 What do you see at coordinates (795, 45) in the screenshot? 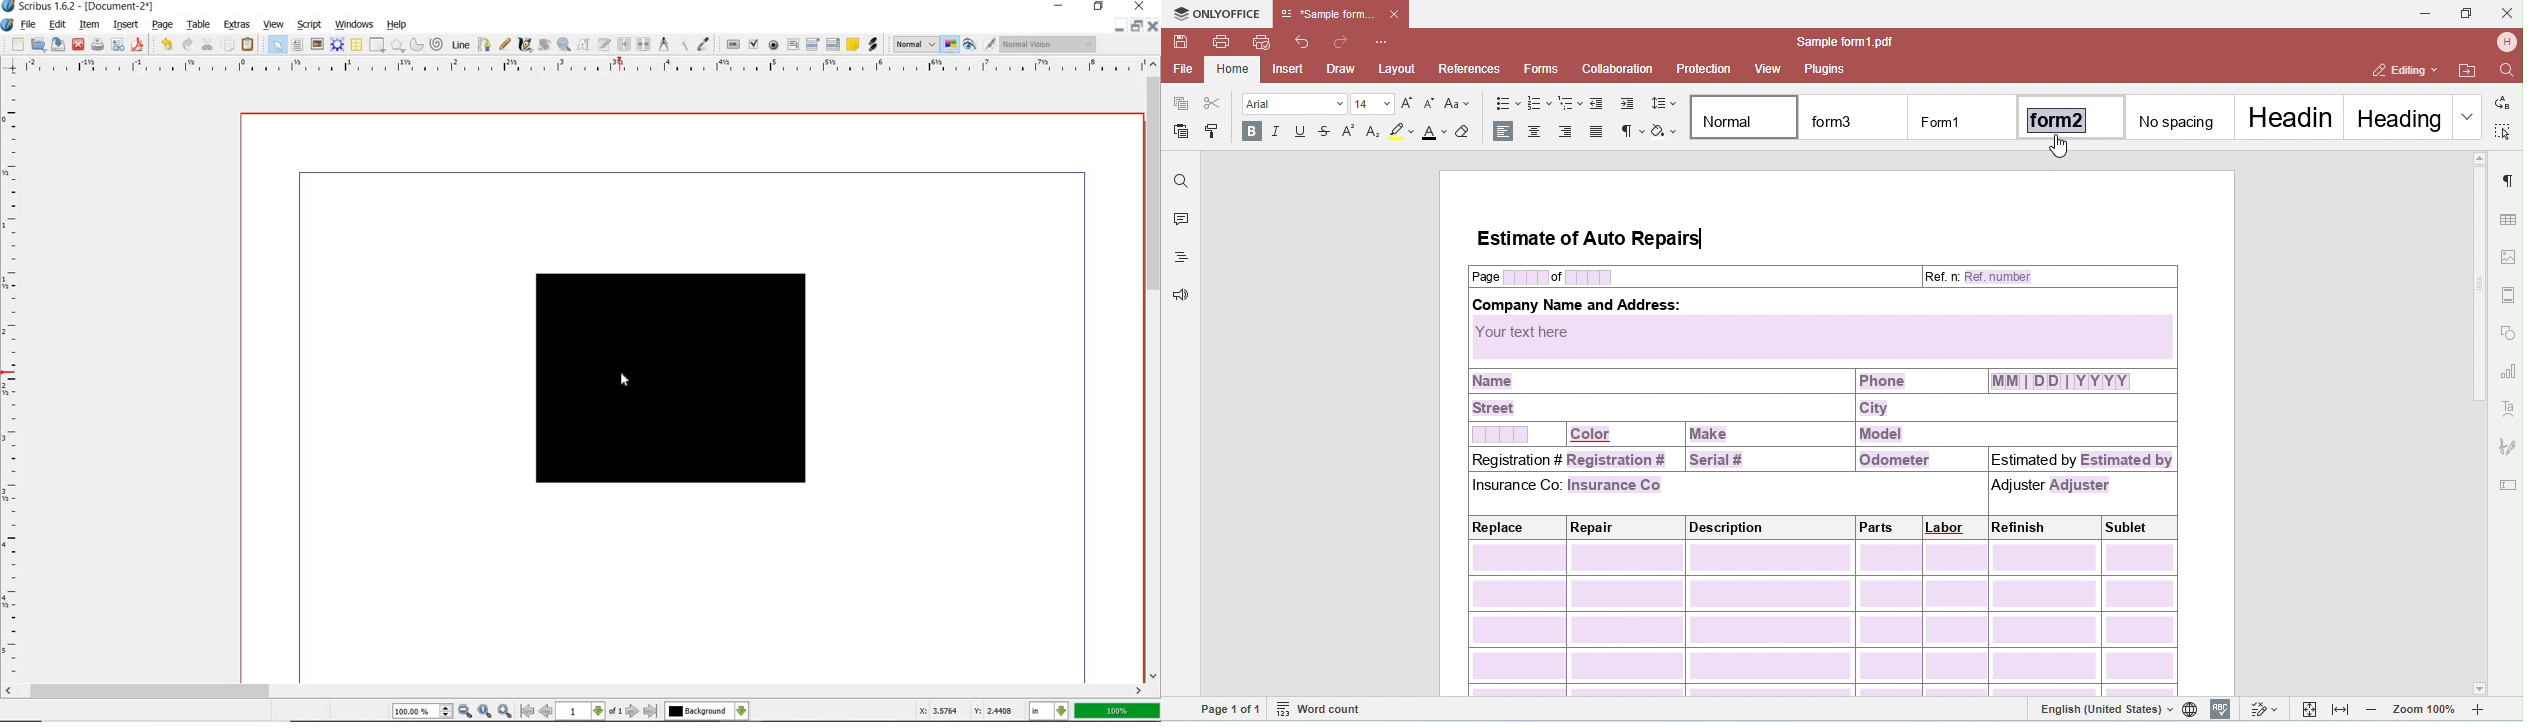
I see `pdf text field` at bounding box center [795, 45].